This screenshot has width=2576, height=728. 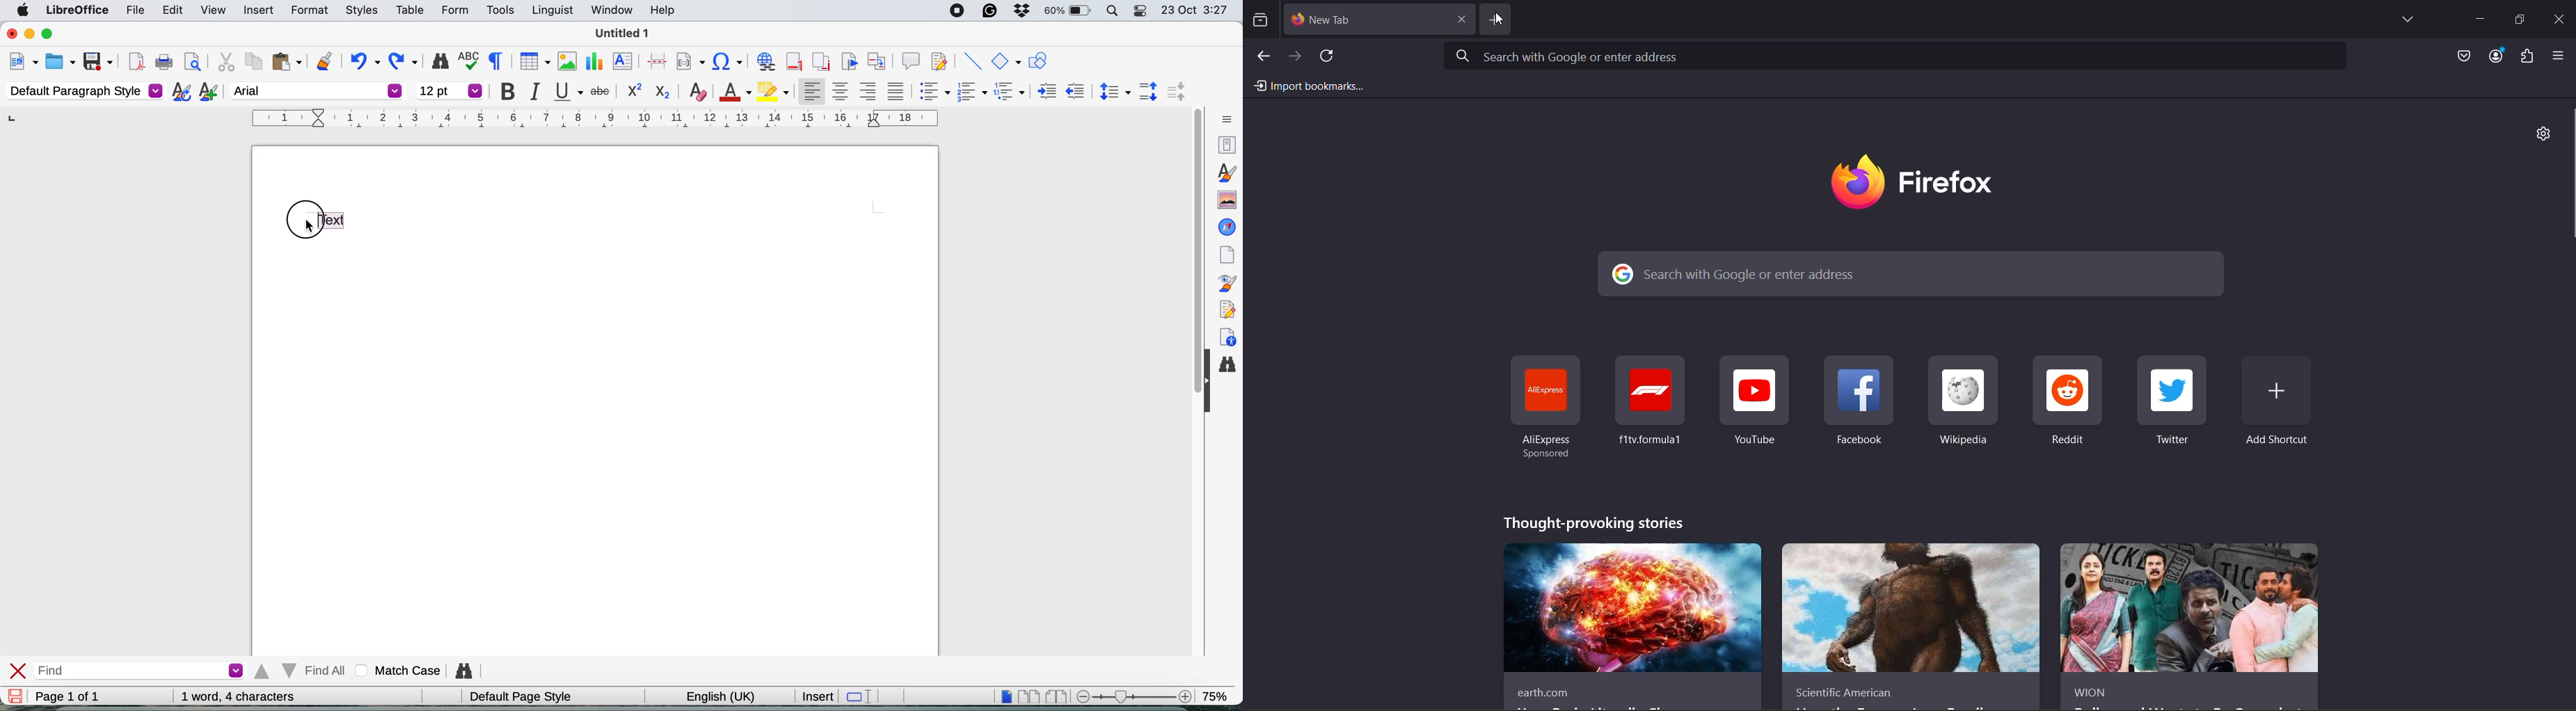 What do you see at coordinates (849, 62) in the screenshot?
I see `insert bookmark` at bounding box center [849, 62].